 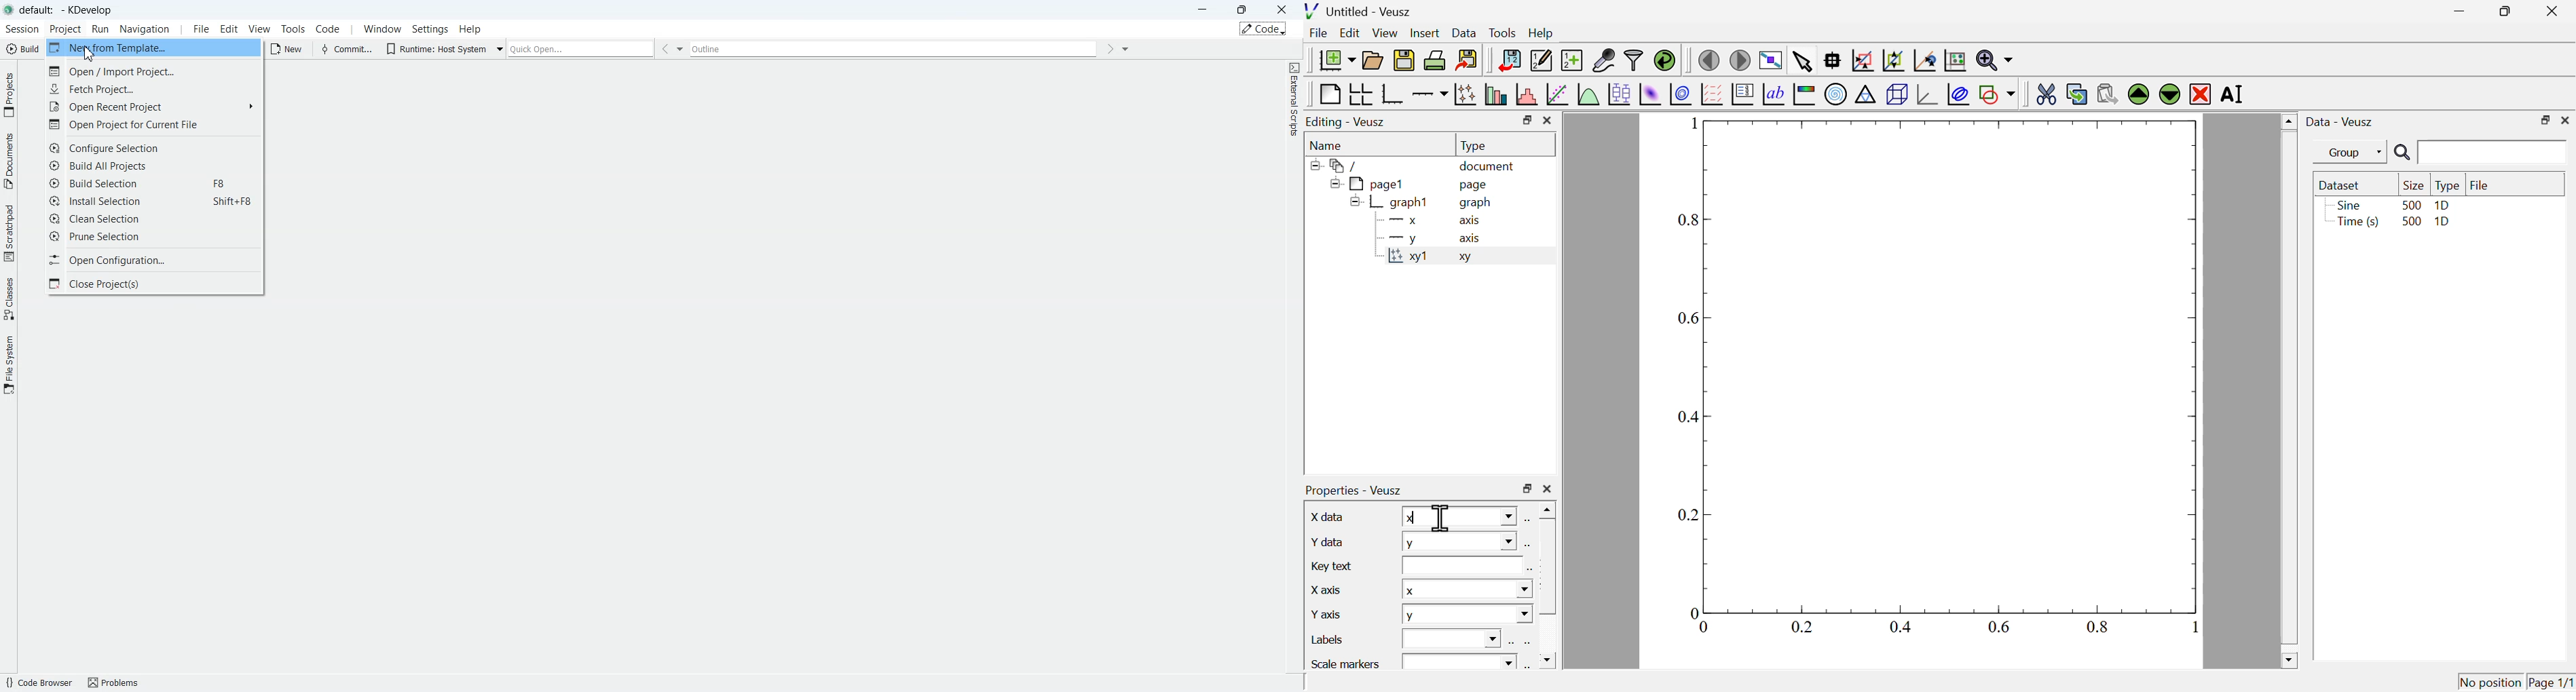 What do you see at coordinates (2108, 92) in the screenshot?
I see `paste widget from the clipboard` at bounding box center [2108, 92].